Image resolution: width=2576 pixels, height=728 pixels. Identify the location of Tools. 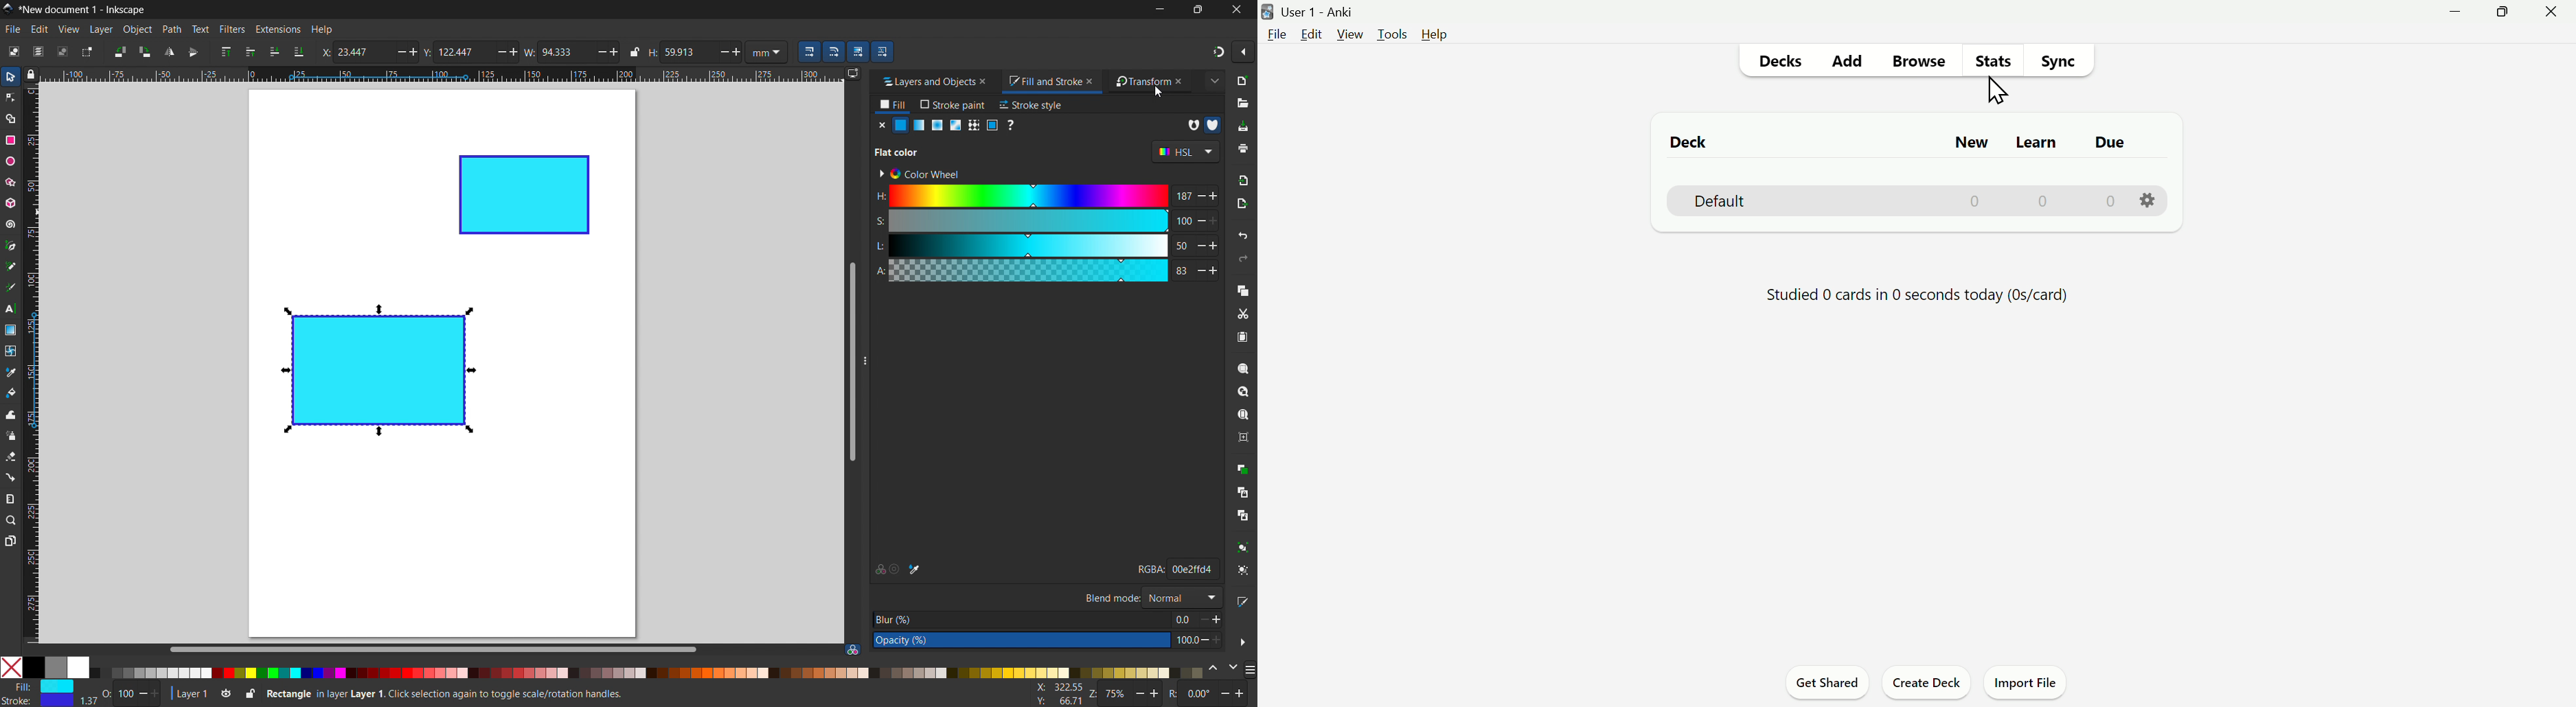
(1389, 32).